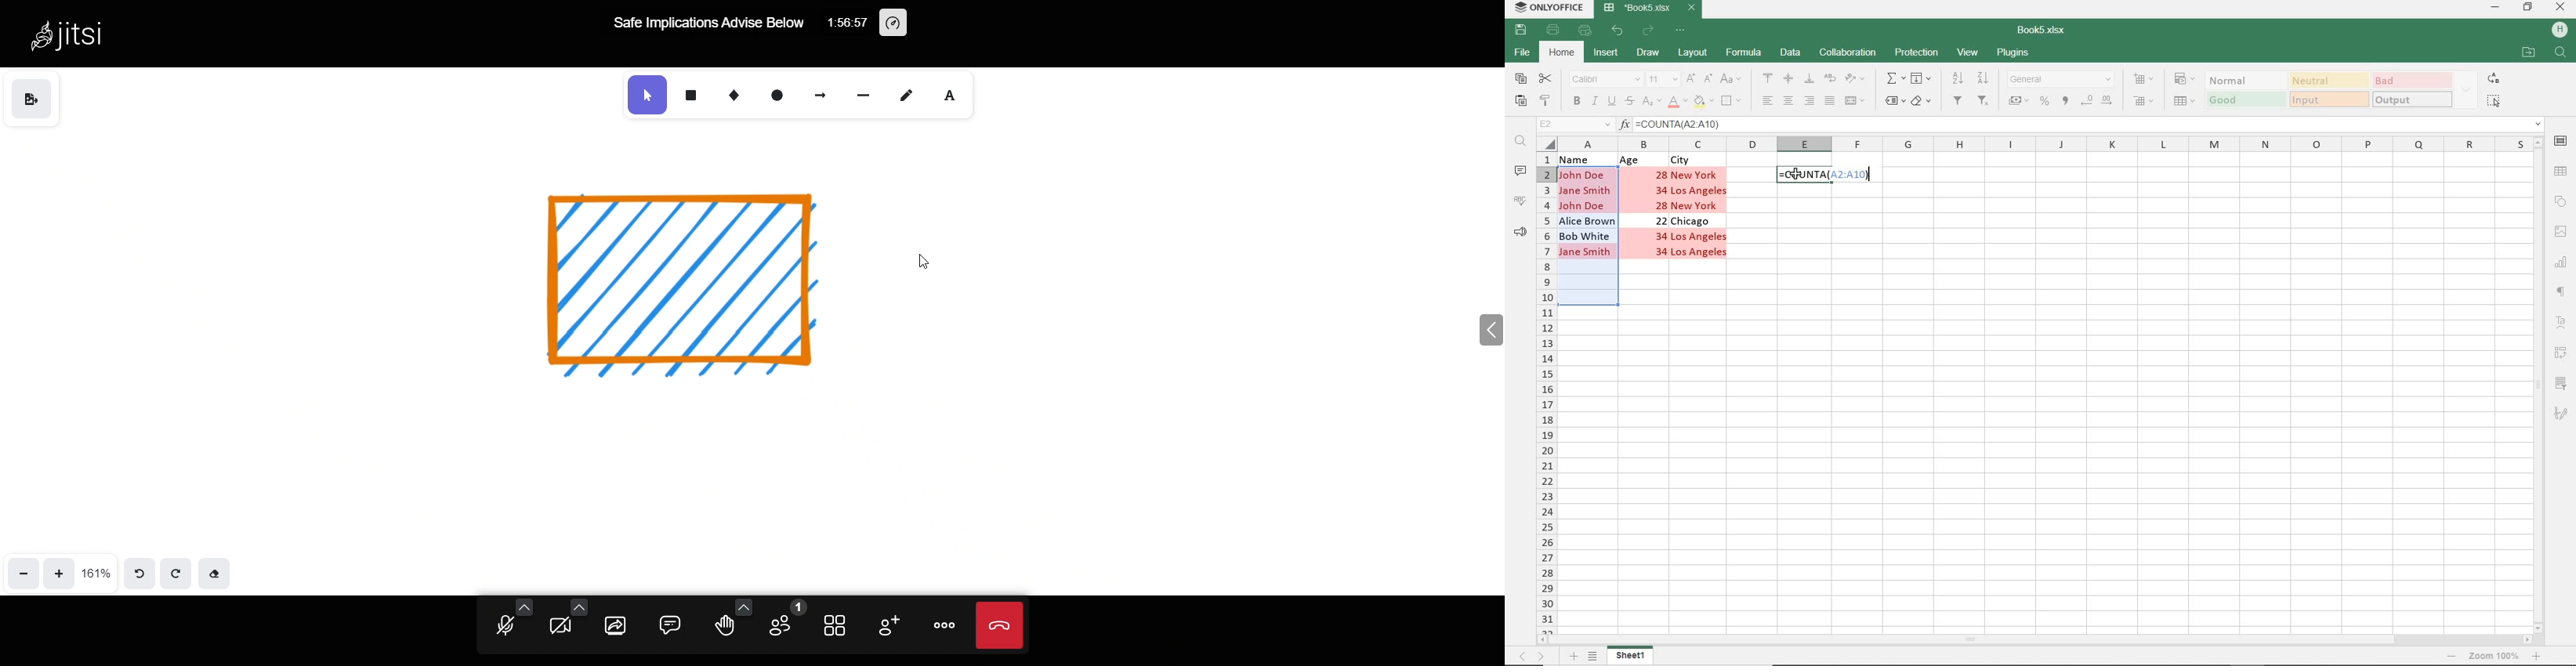 This screenshot has height=672, width=2576. Describe the element at coordinates (1648, 32) in the screenshot. I see `REDO` at that location.